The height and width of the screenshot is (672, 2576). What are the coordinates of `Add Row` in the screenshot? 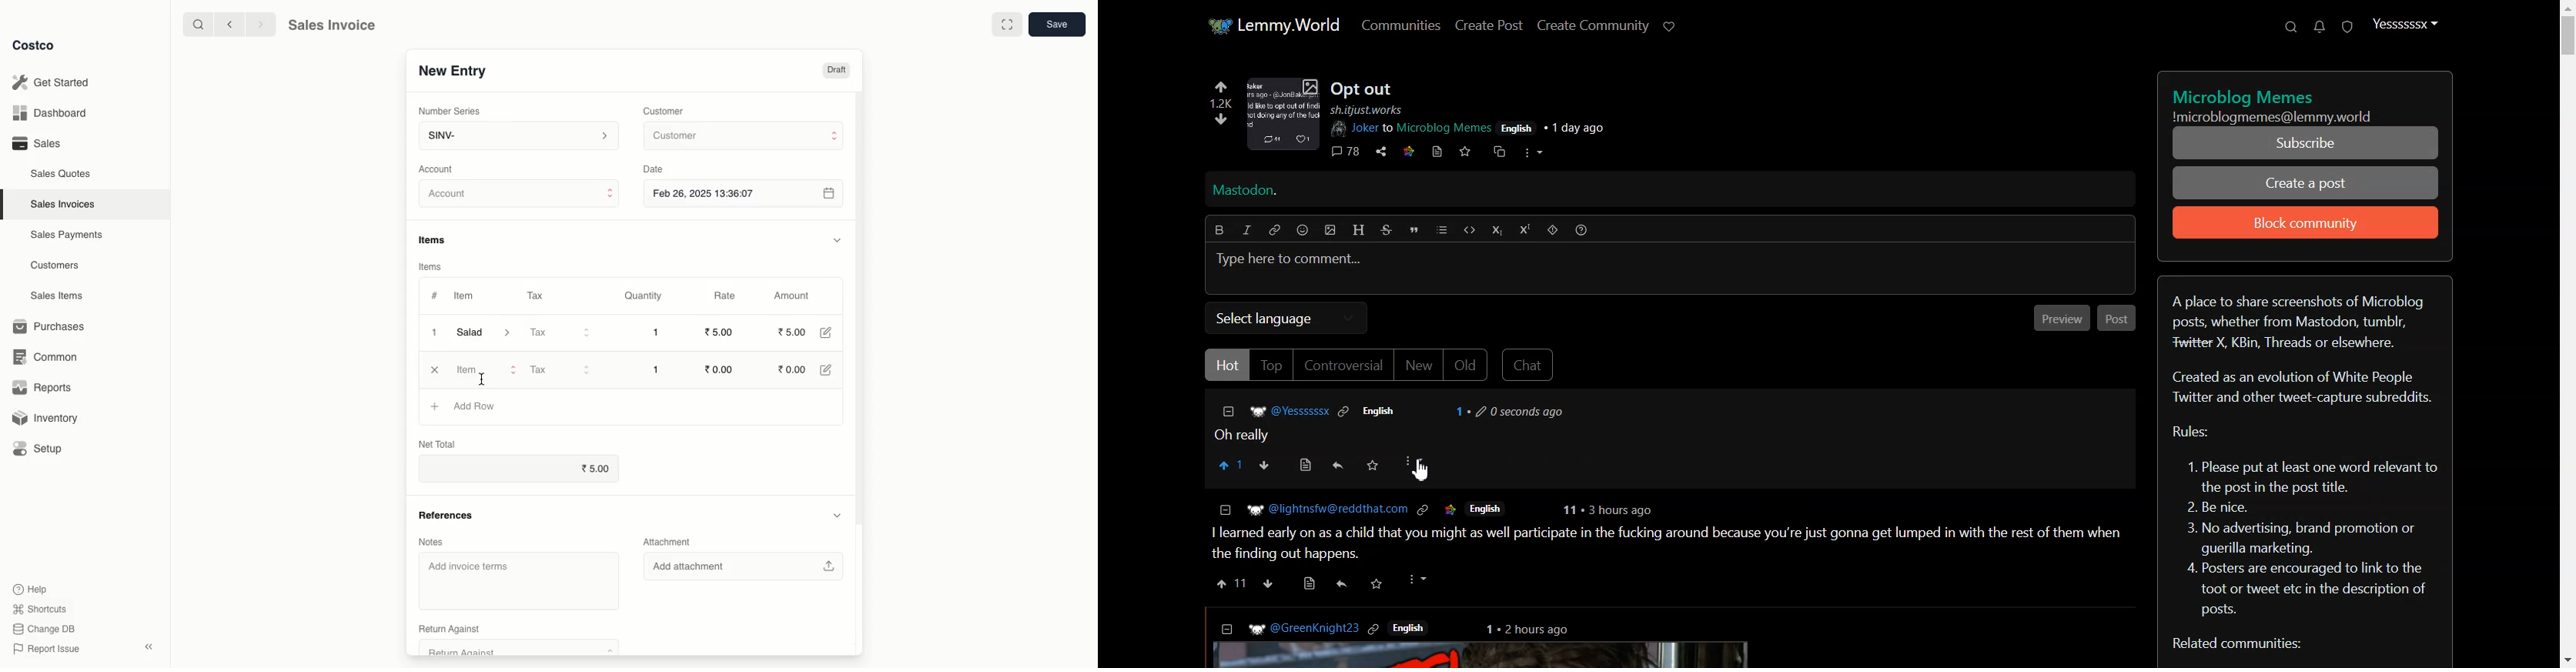 It's located at (474, 406).